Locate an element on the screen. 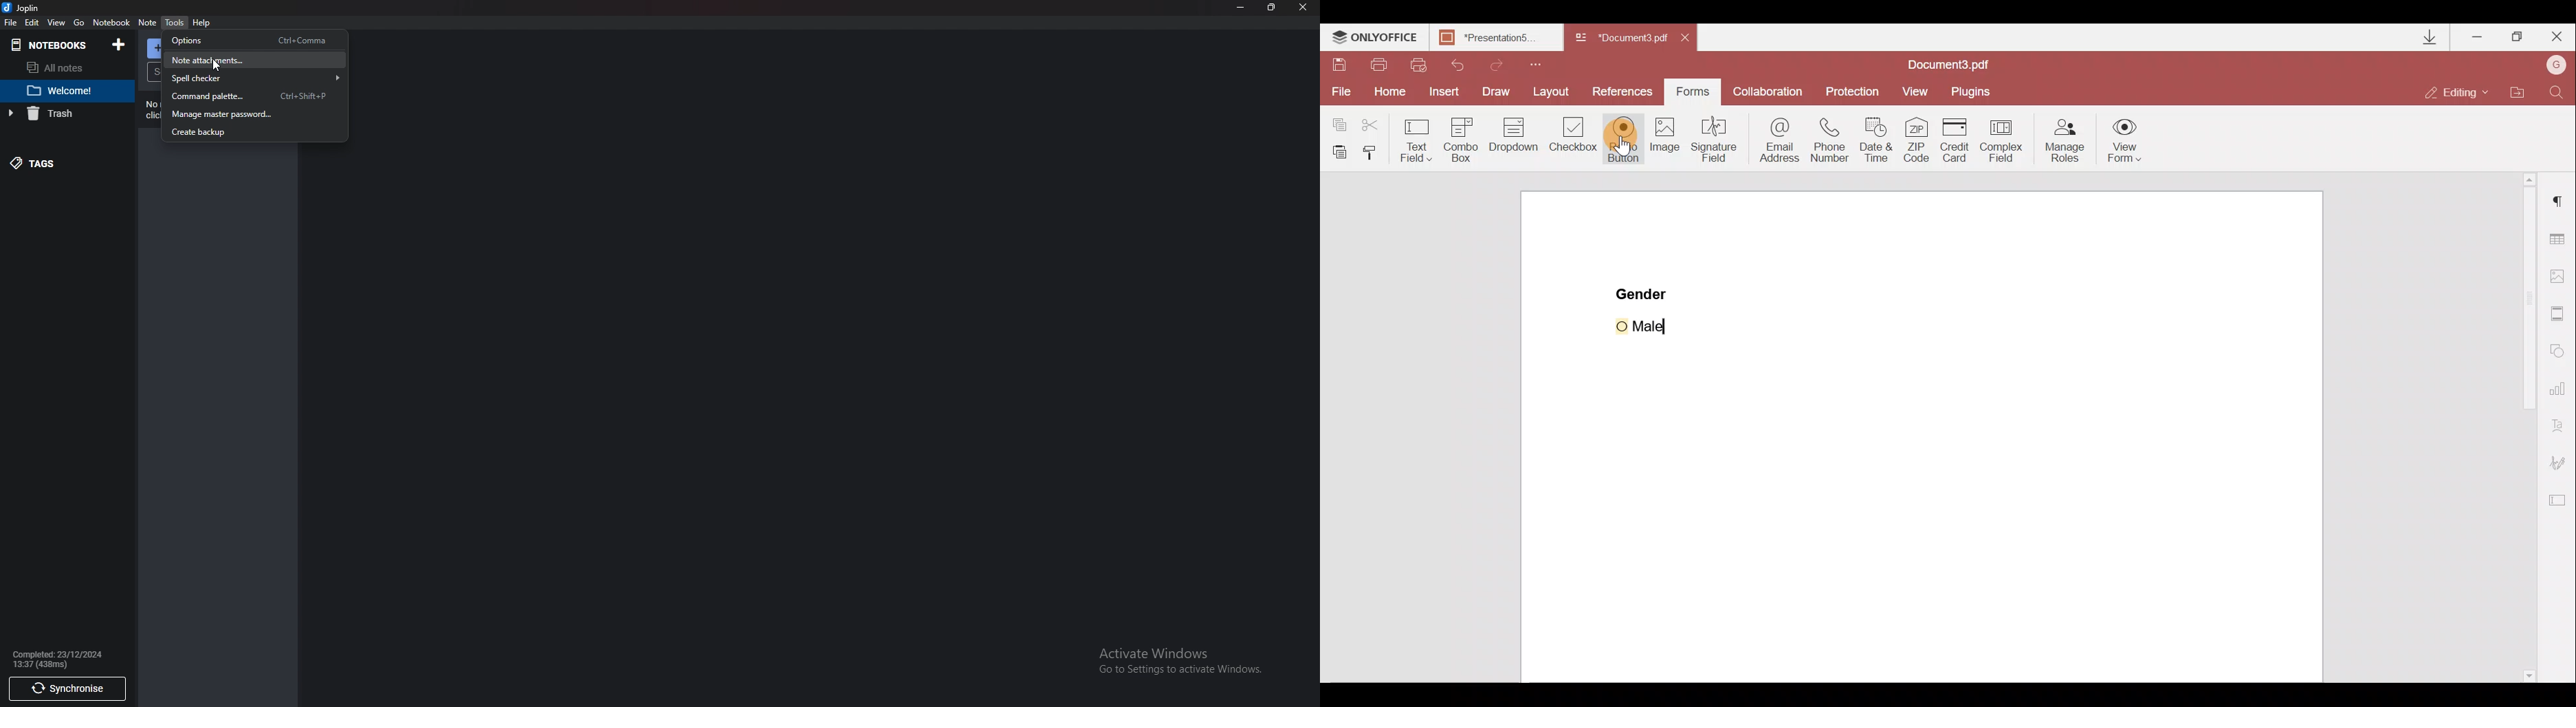  Undo is located at coordinates (1464, 63).